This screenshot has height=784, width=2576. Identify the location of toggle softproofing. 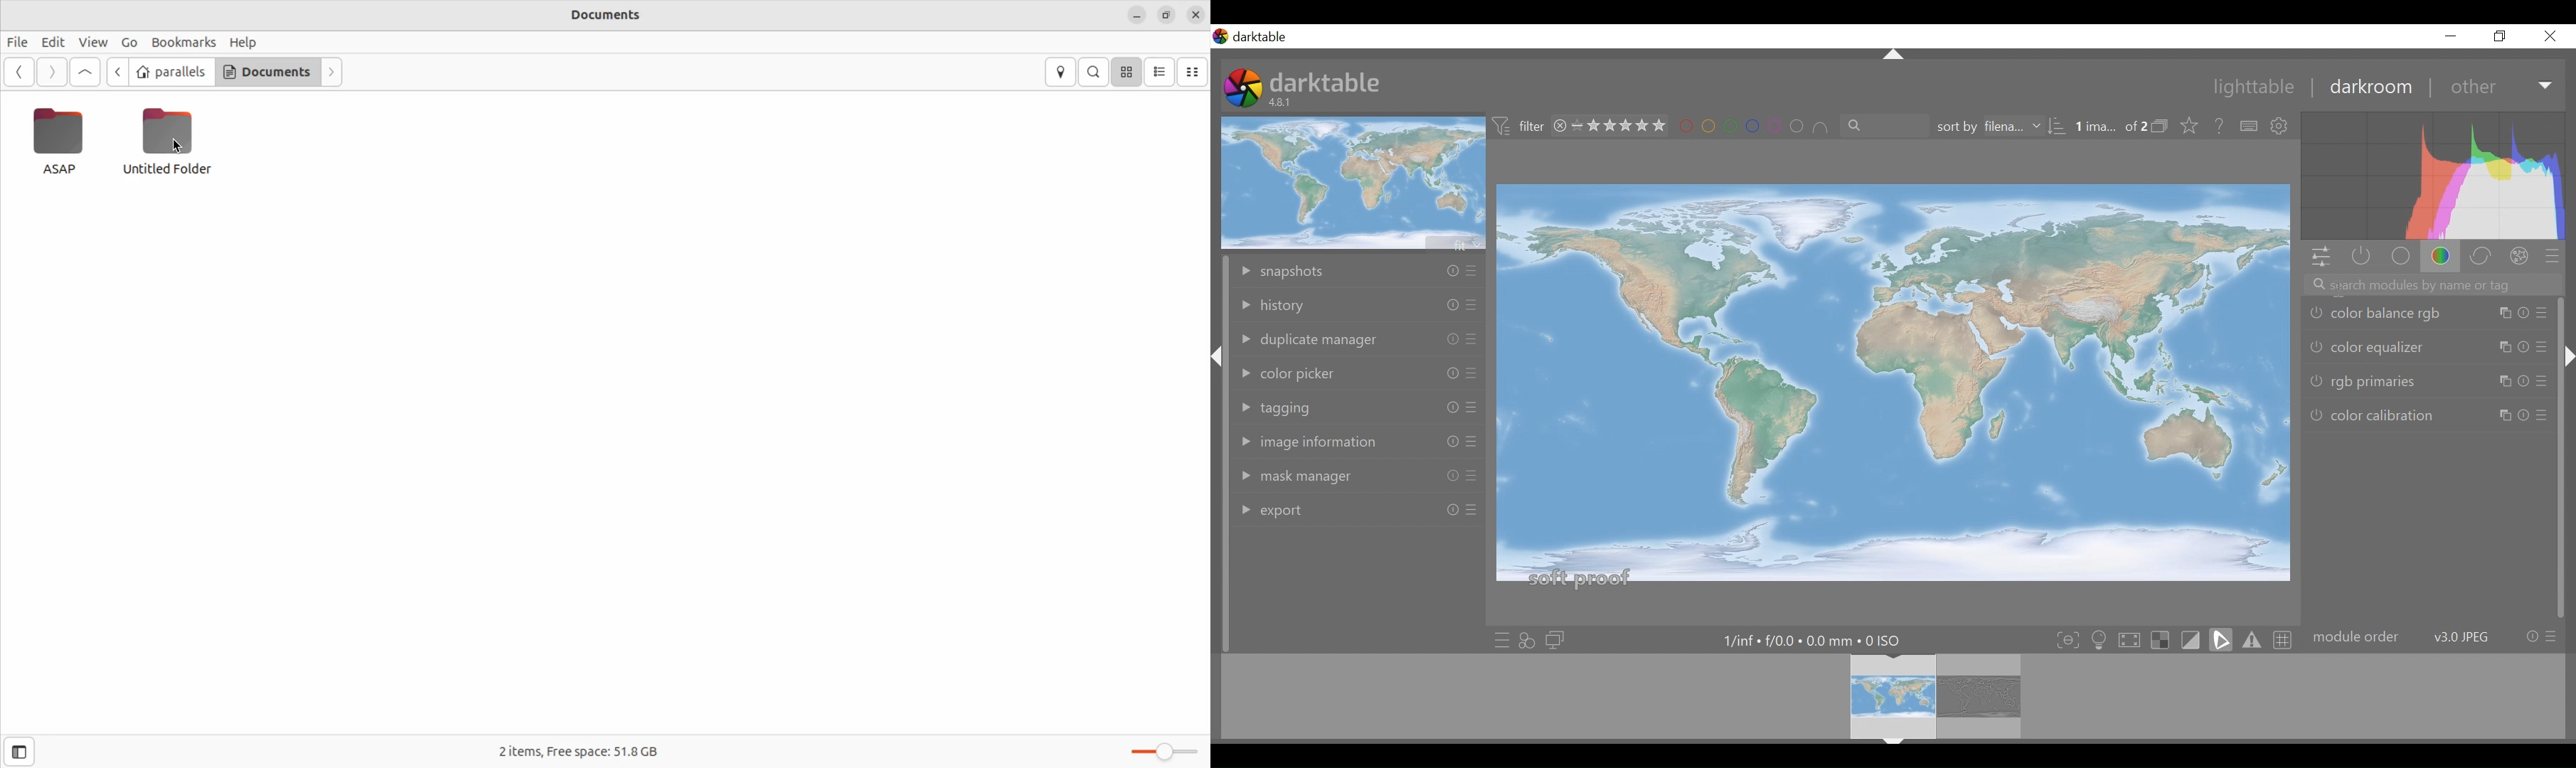
(2223, 639).